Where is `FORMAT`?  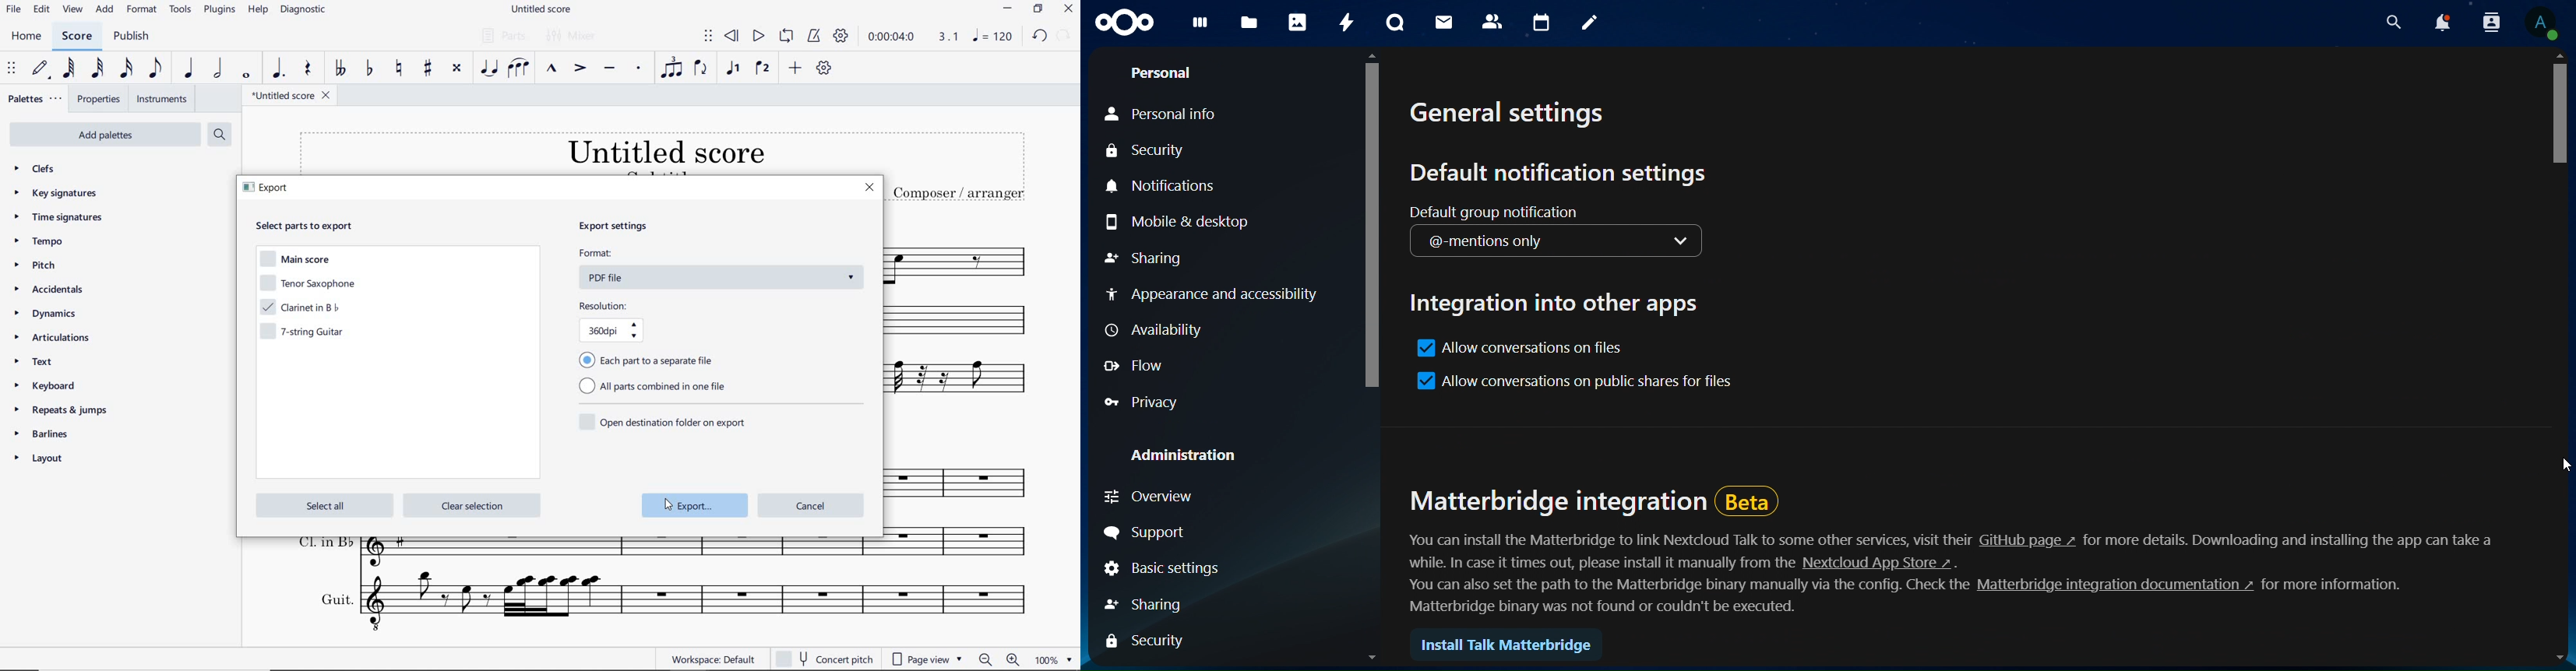 FORMAT is located at coordinates (142, 10).